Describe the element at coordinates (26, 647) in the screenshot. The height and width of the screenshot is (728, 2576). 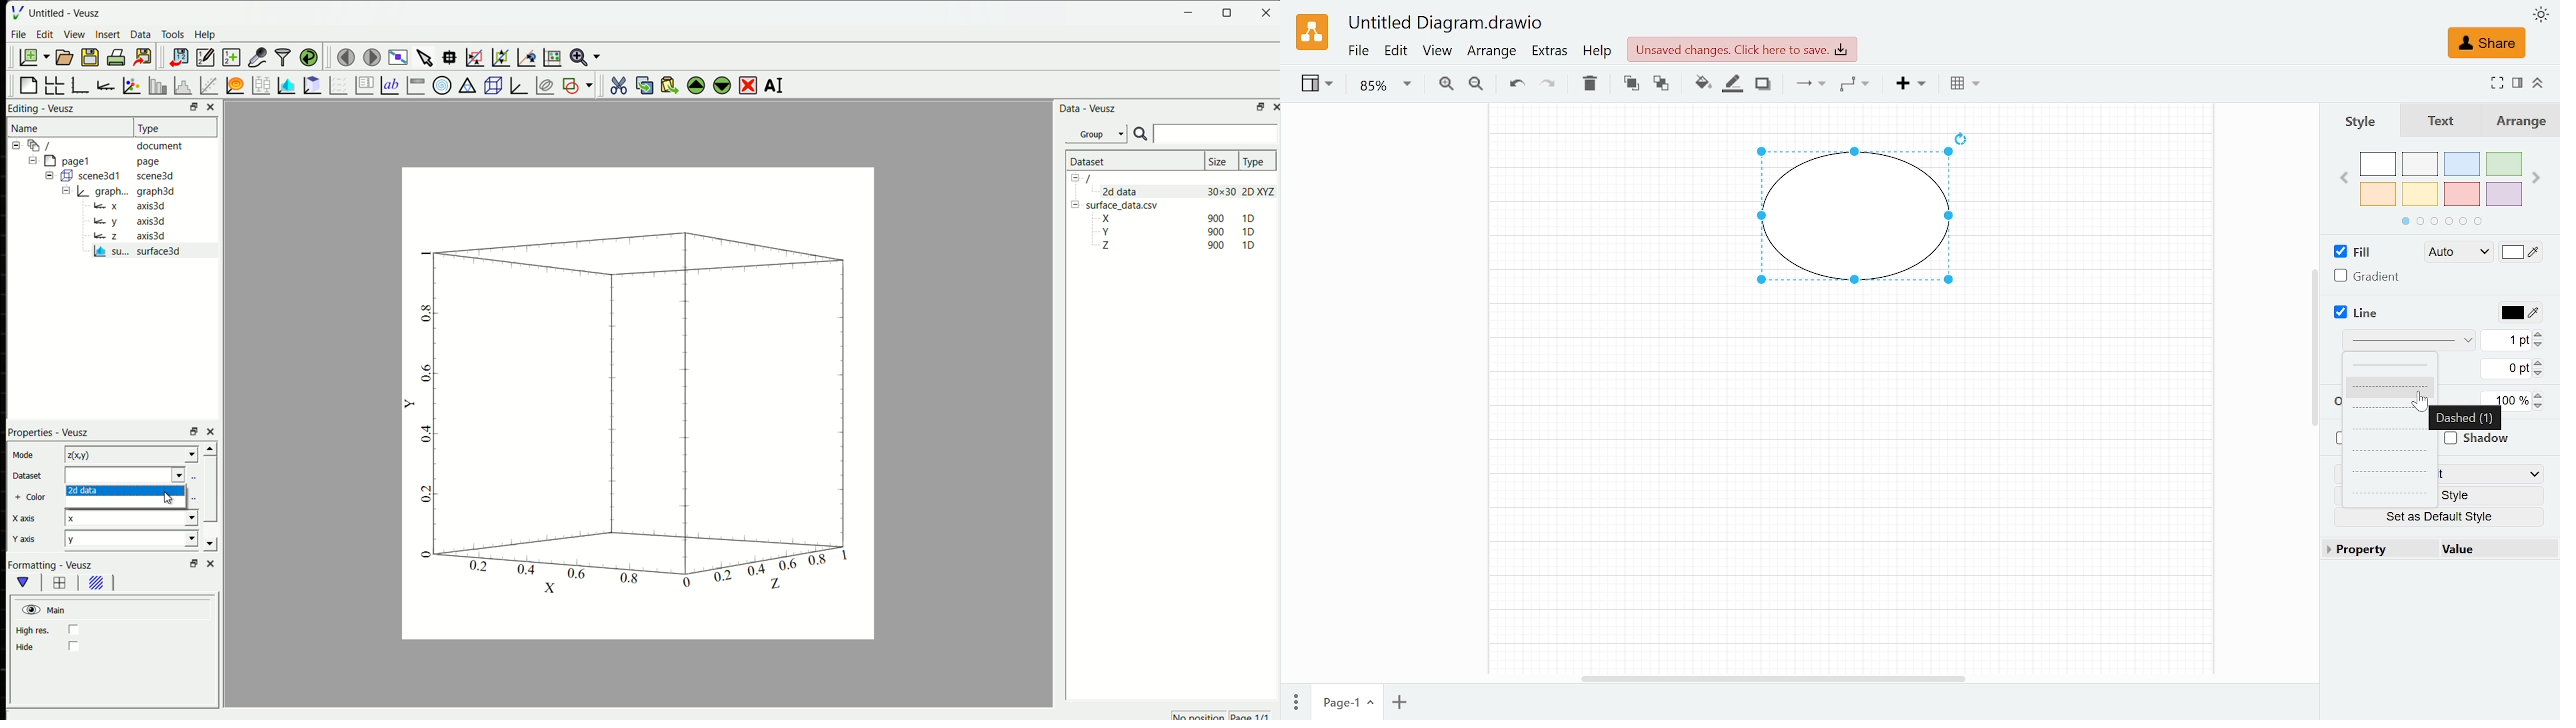
I see `Hide` at that location.